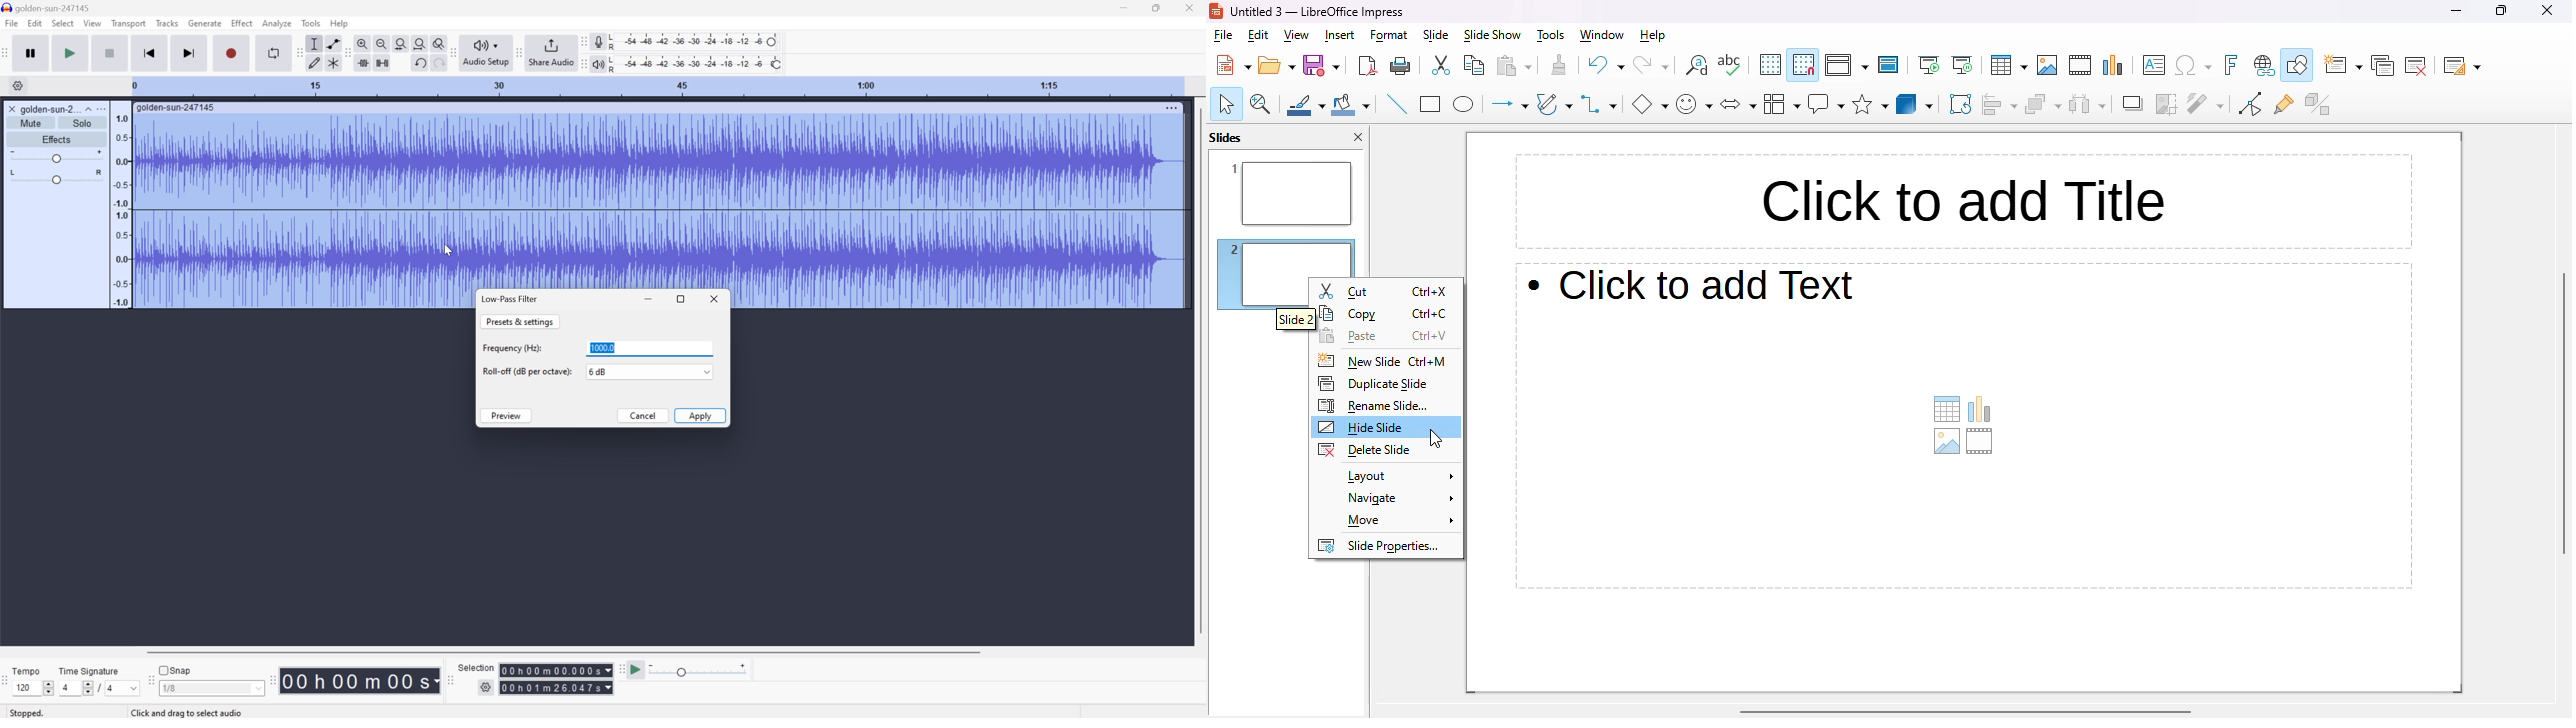  Describe the element at coordinates (1554, 104) in the screenshot. I see `curves and polygons` at that location.